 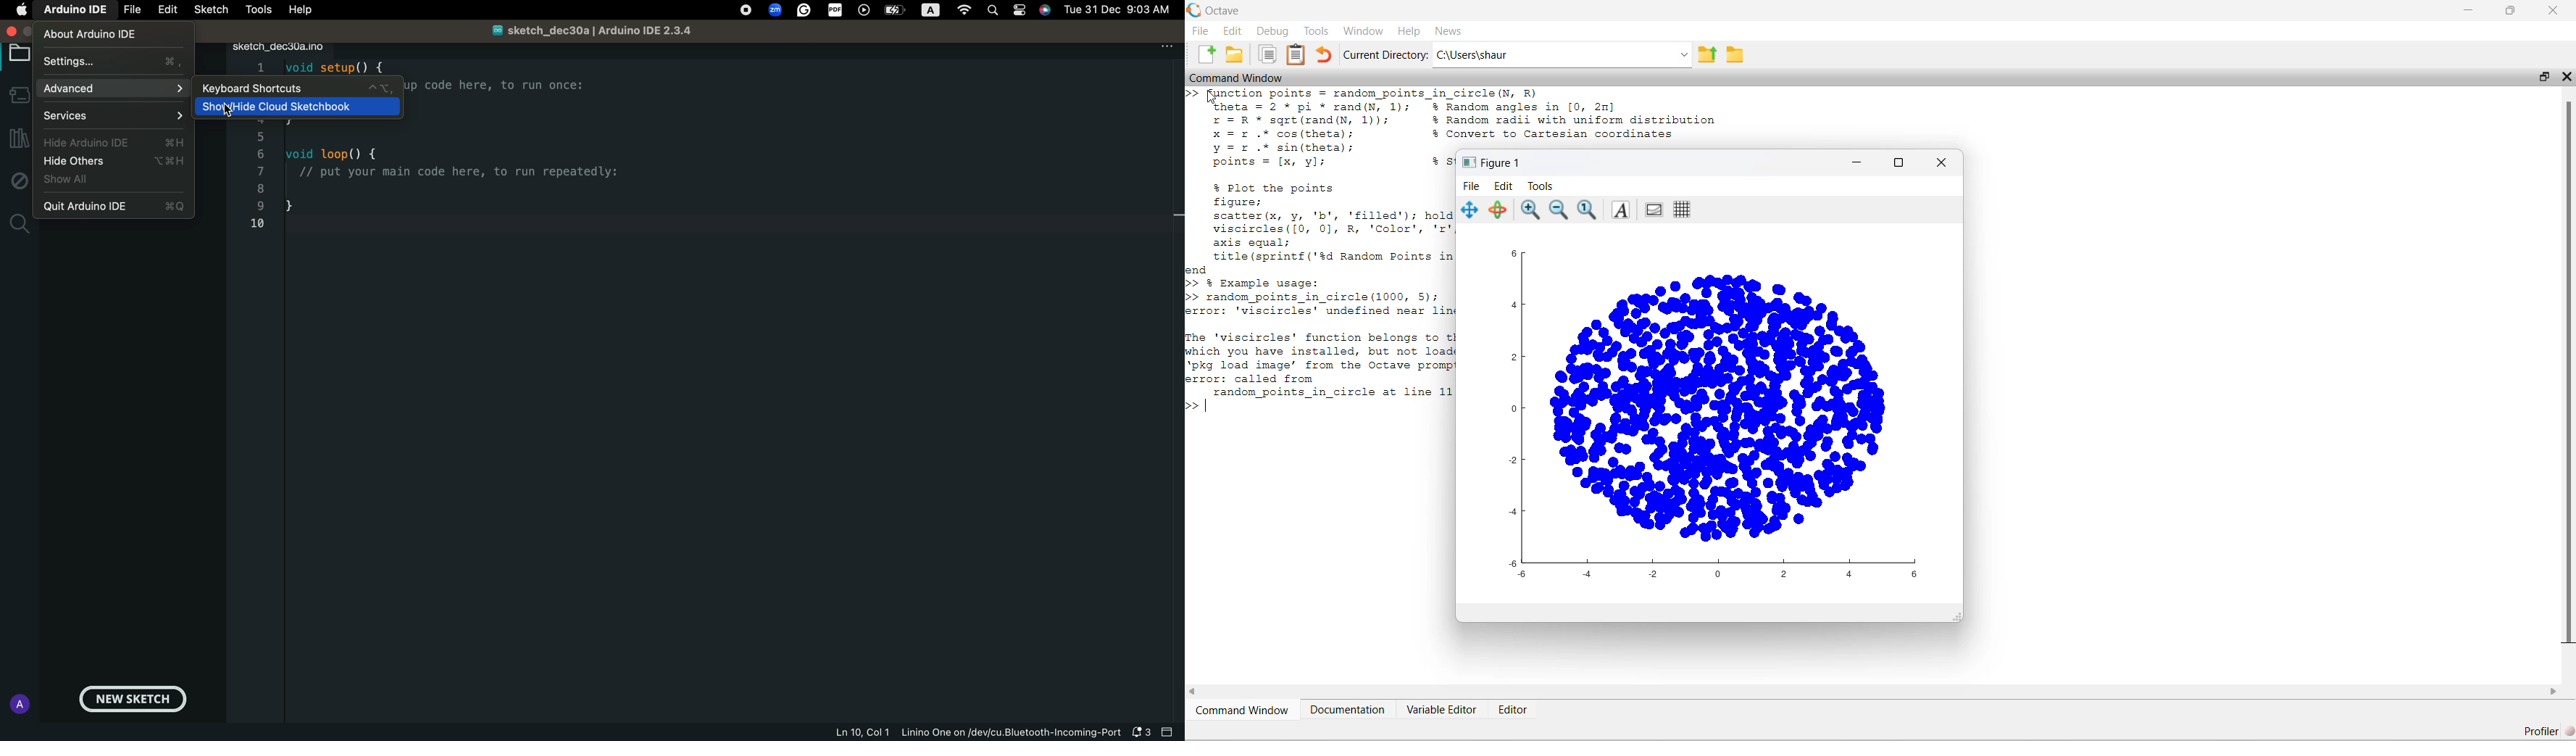 What do you see at coordinates (1707, 54) in the screenshot?
I see `One directory up` at bounding box center [1707, 54].